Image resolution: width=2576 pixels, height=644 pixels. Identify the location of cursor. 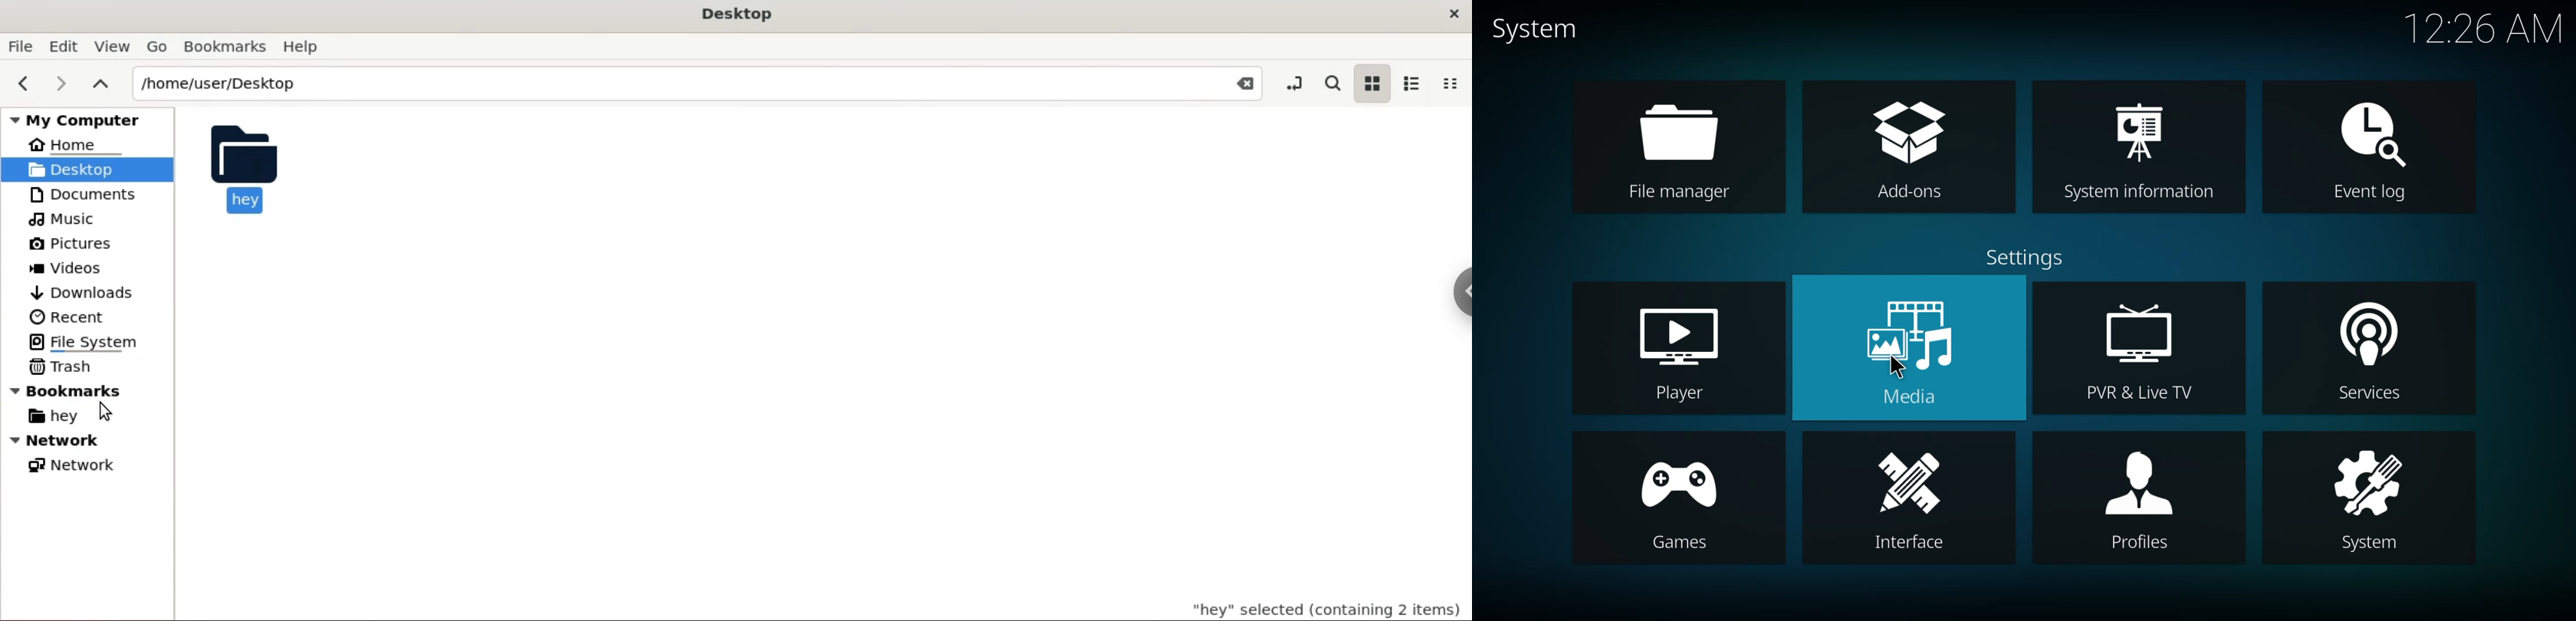
(1898, 368).